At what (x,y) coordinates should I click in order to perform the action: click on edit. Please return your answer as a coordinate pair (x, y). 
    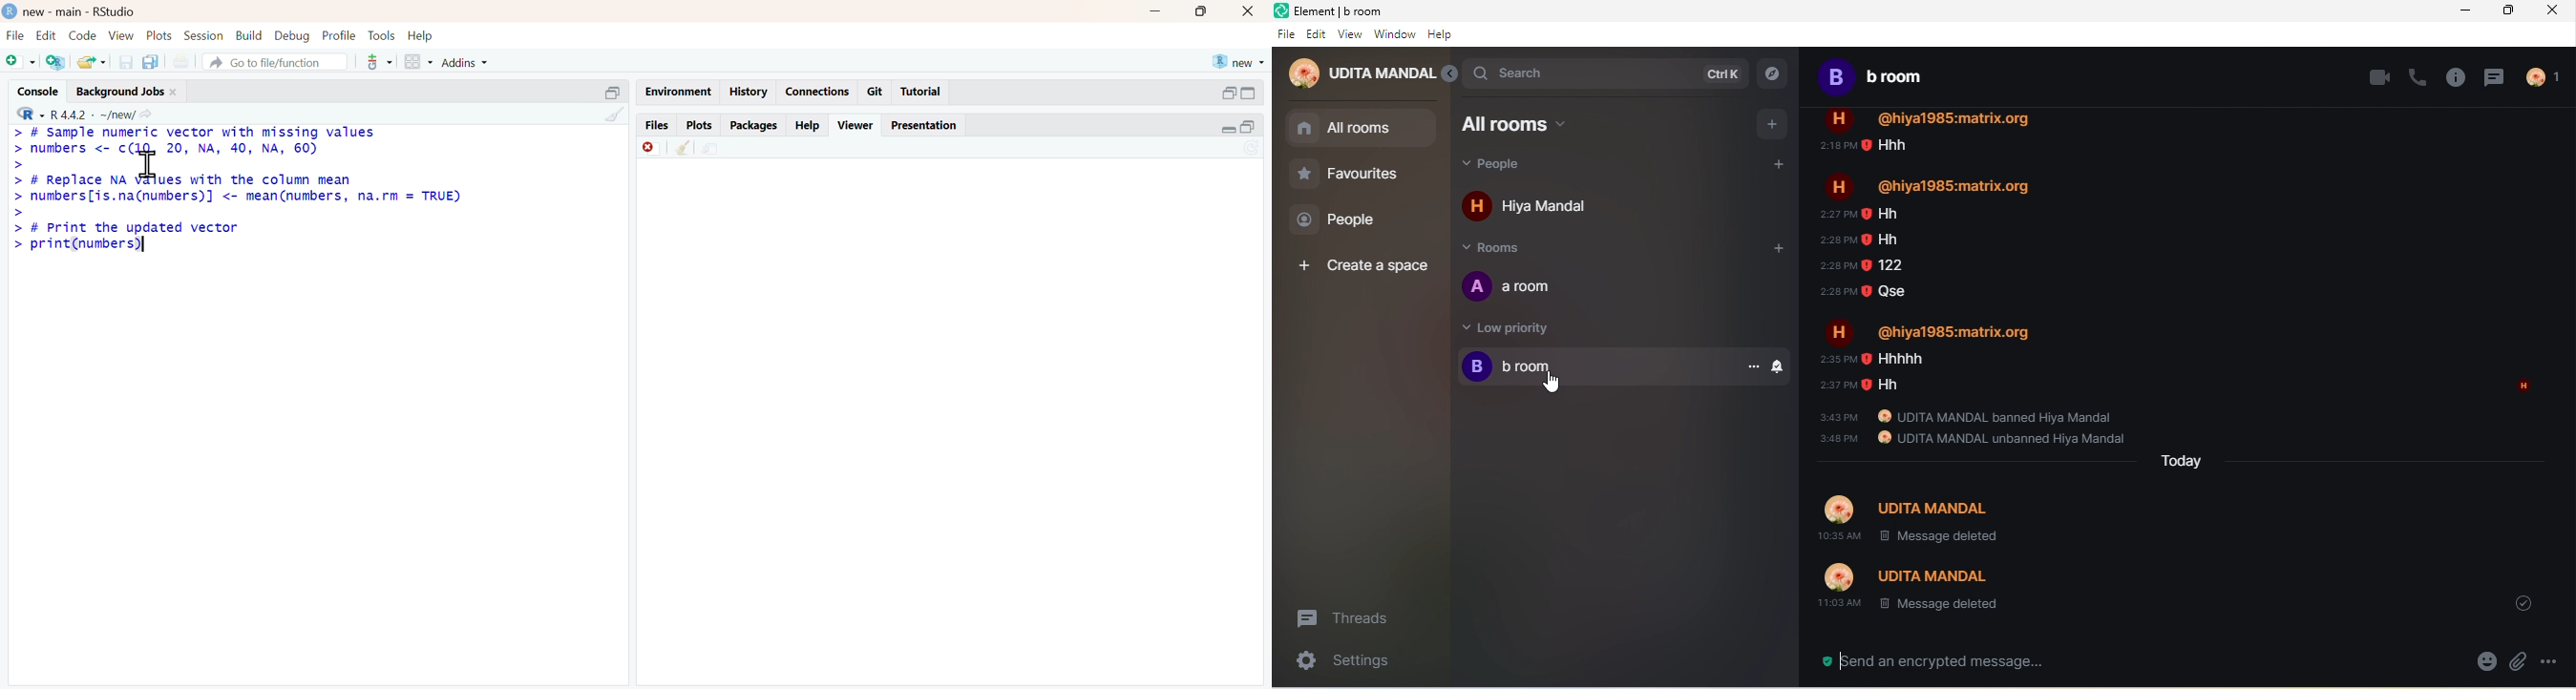
    Looking at the image, I should click on (1317, 36).